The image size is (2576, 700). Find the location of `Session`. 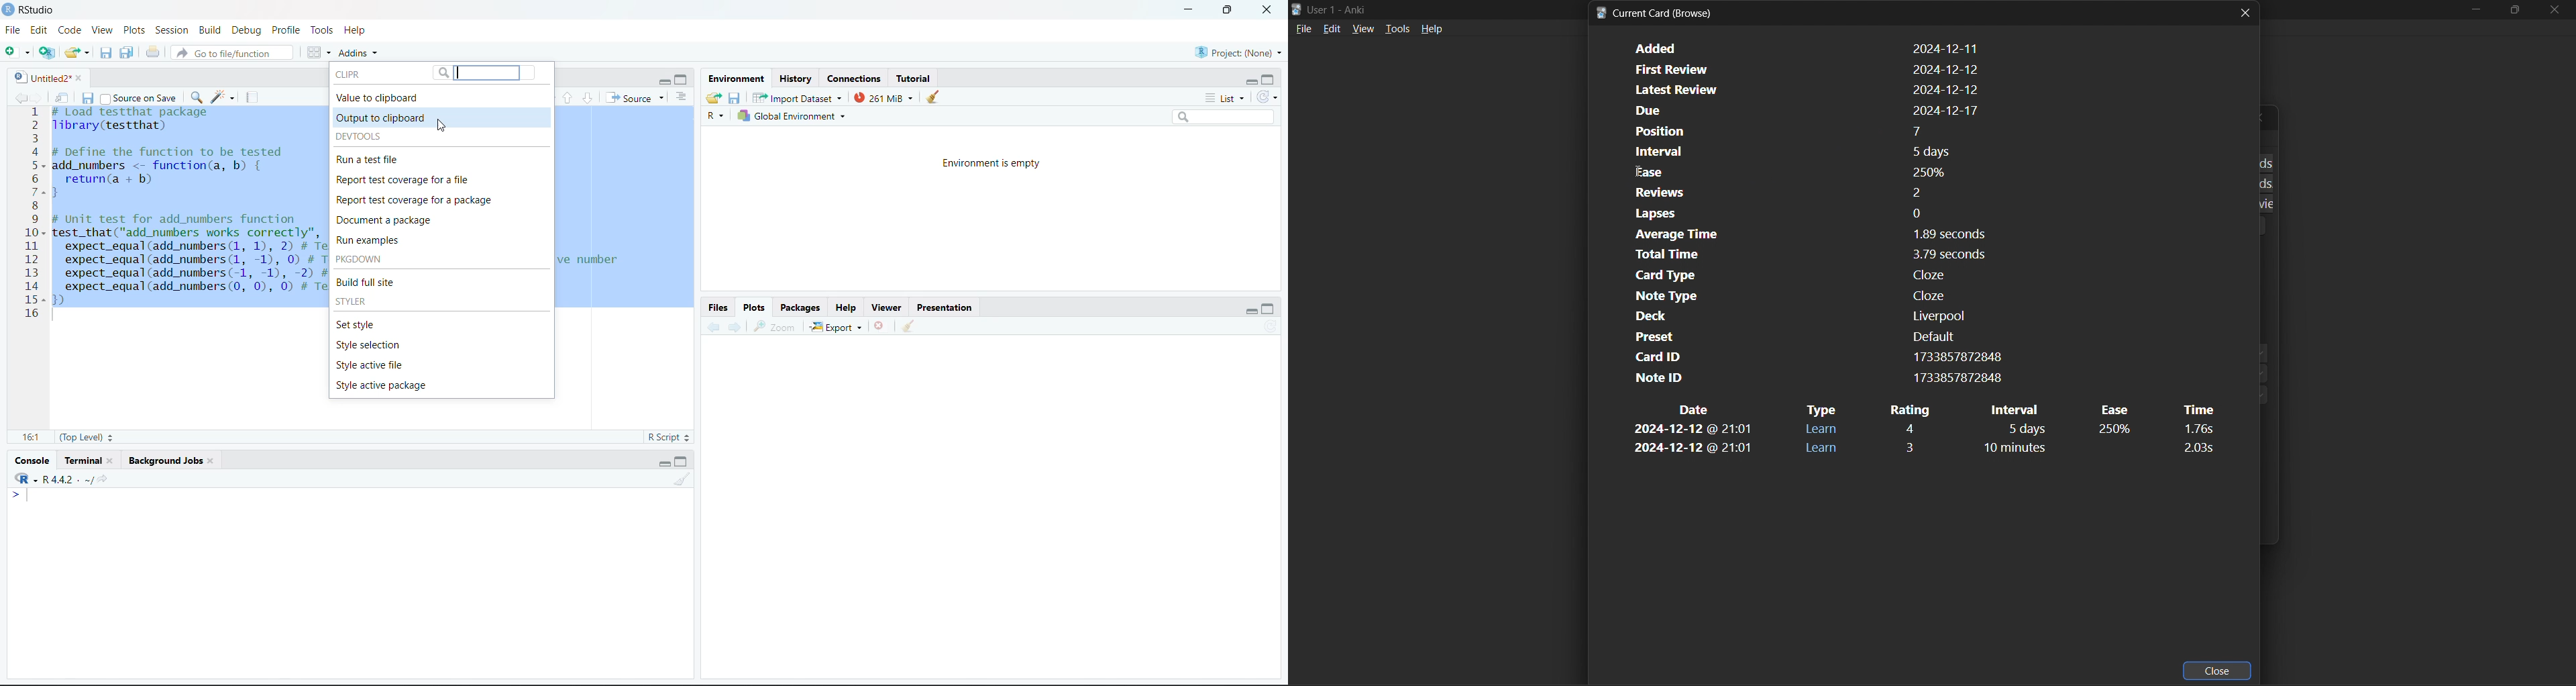

Session is located at coordinates (172, 30).